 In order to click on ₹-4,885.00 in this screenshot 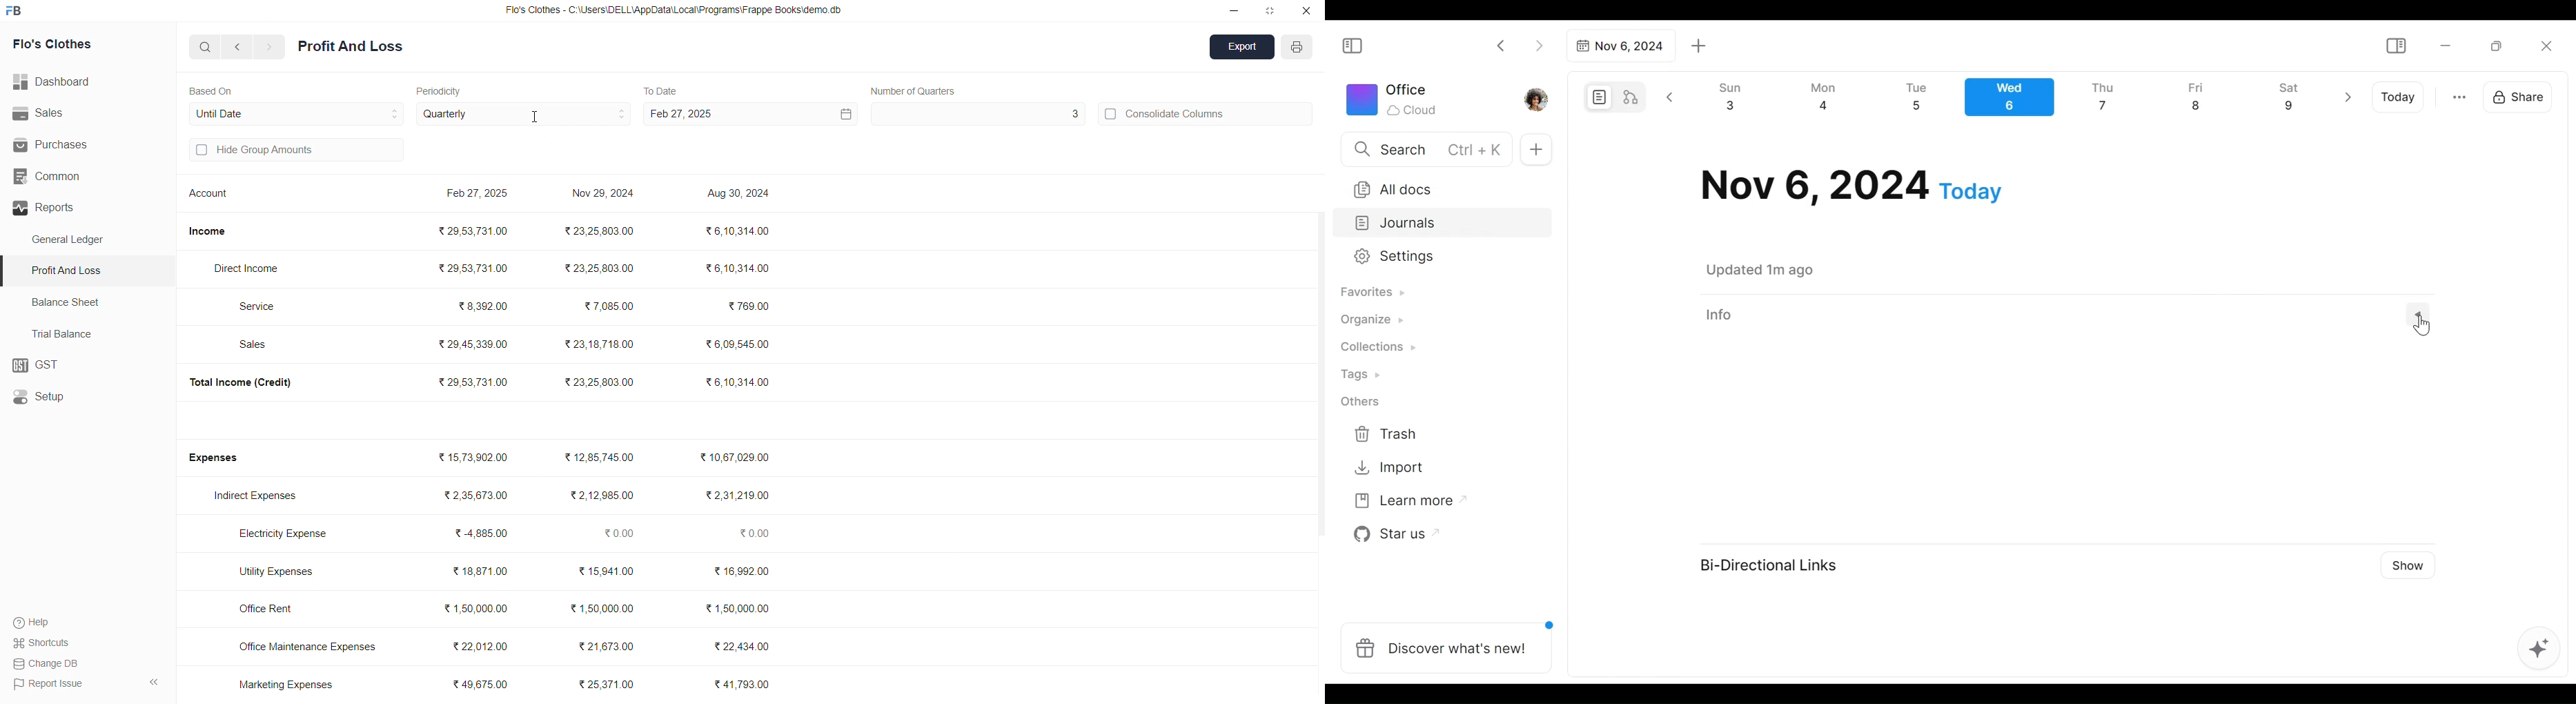, I will do `click(485, 534)`.